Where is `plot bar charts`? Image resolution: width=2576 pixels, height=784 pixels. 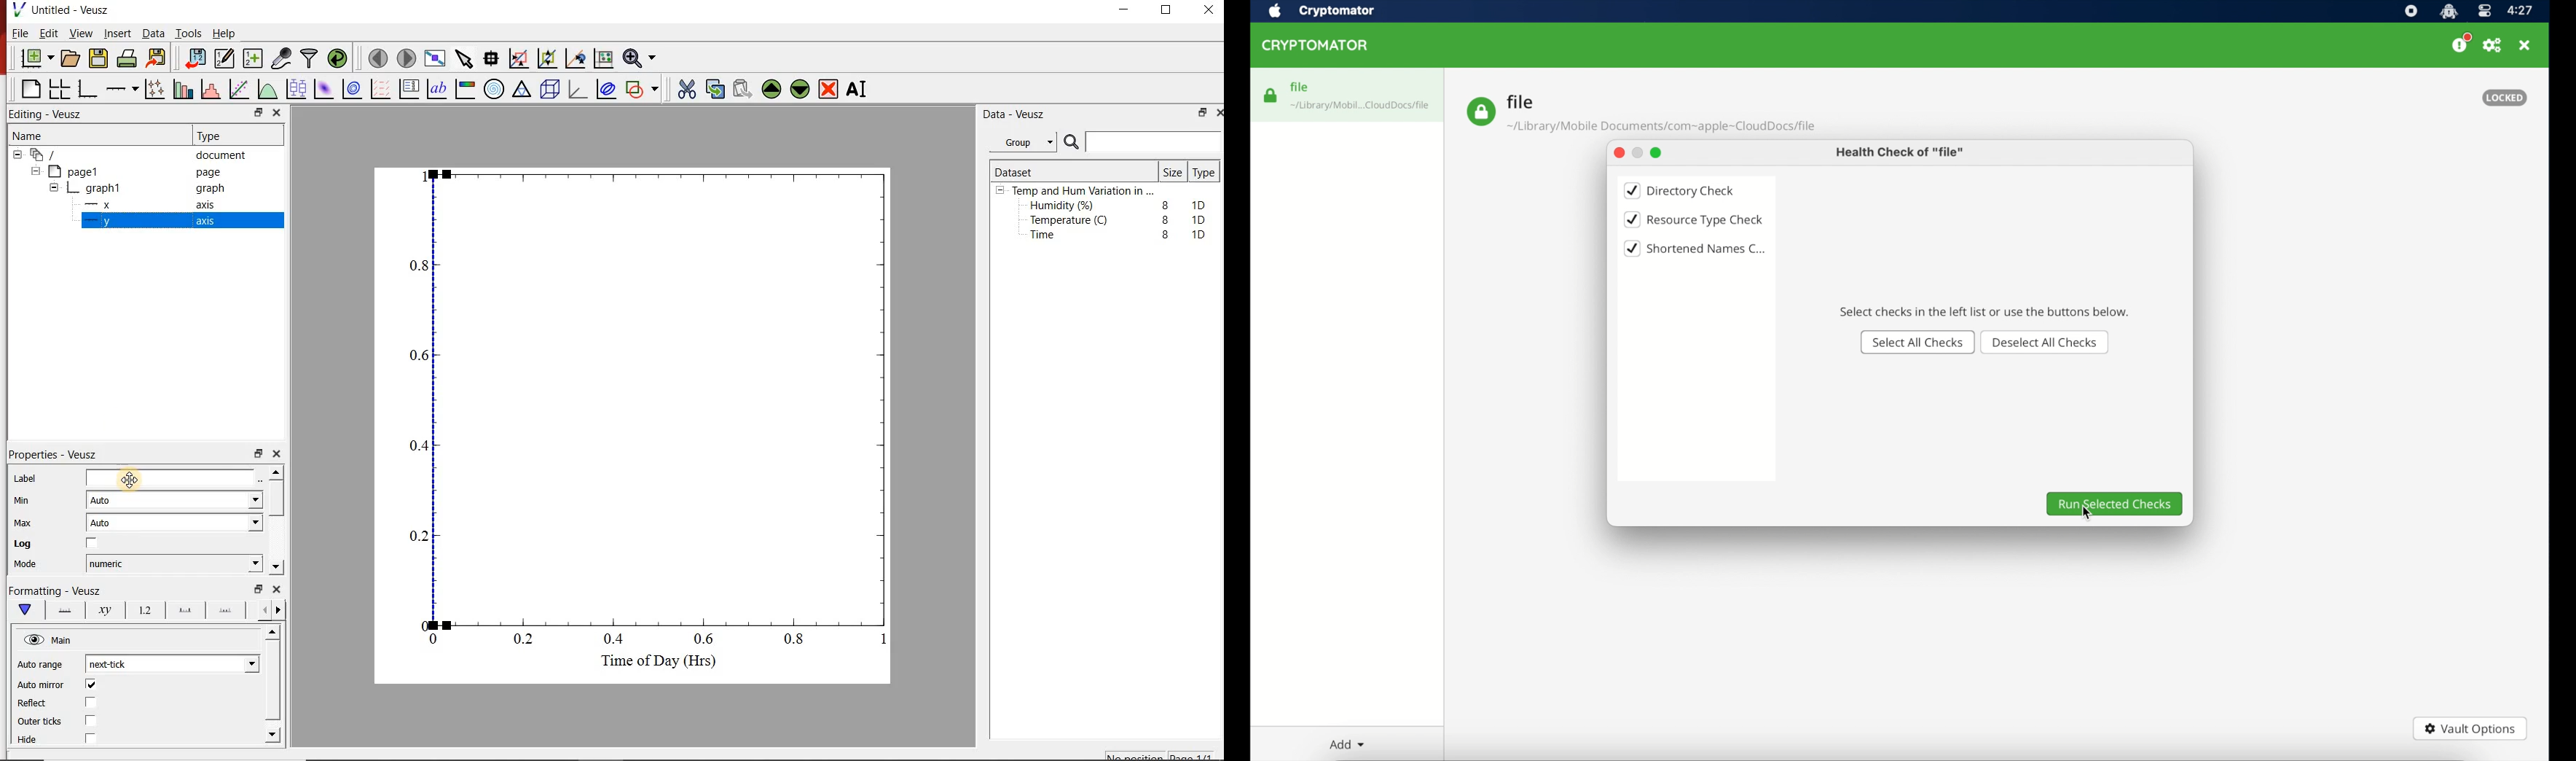 plot bar charts is located at coordinates (184, 87).